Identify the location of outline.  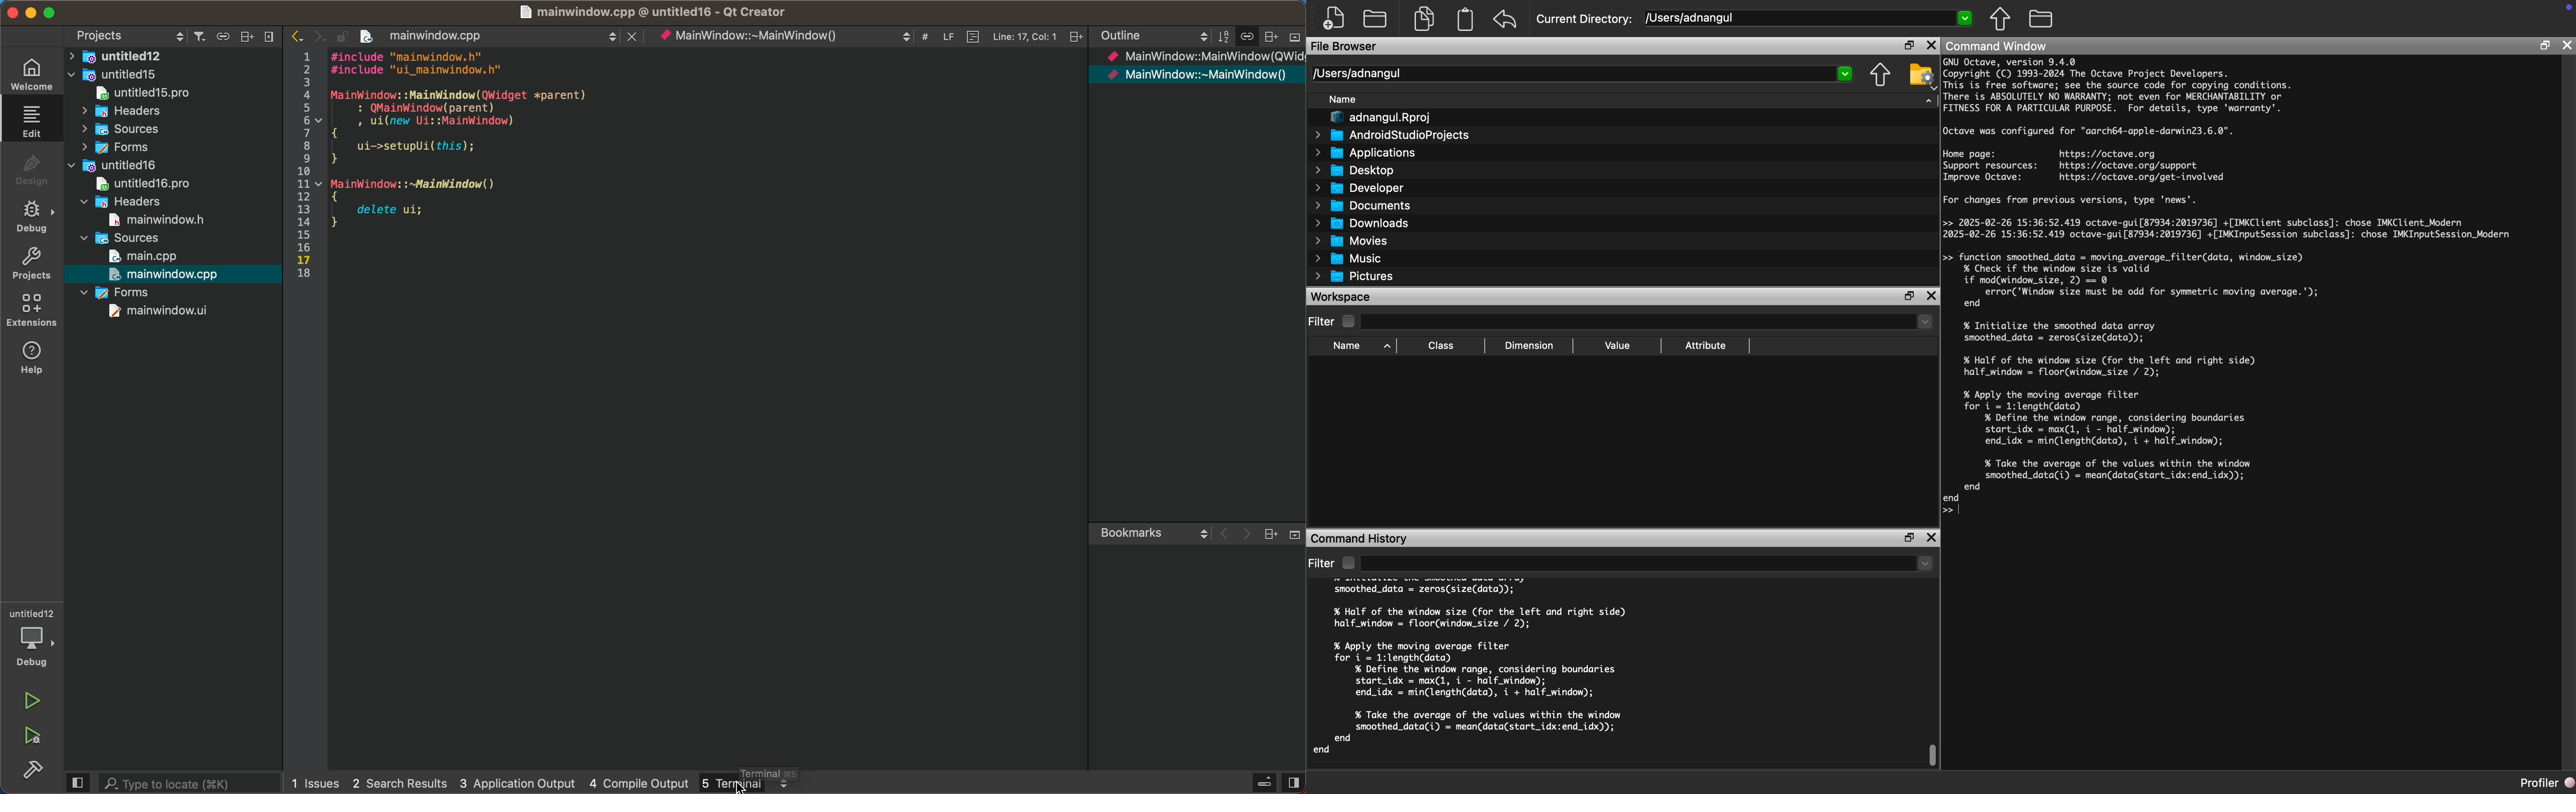
(1198, 38).